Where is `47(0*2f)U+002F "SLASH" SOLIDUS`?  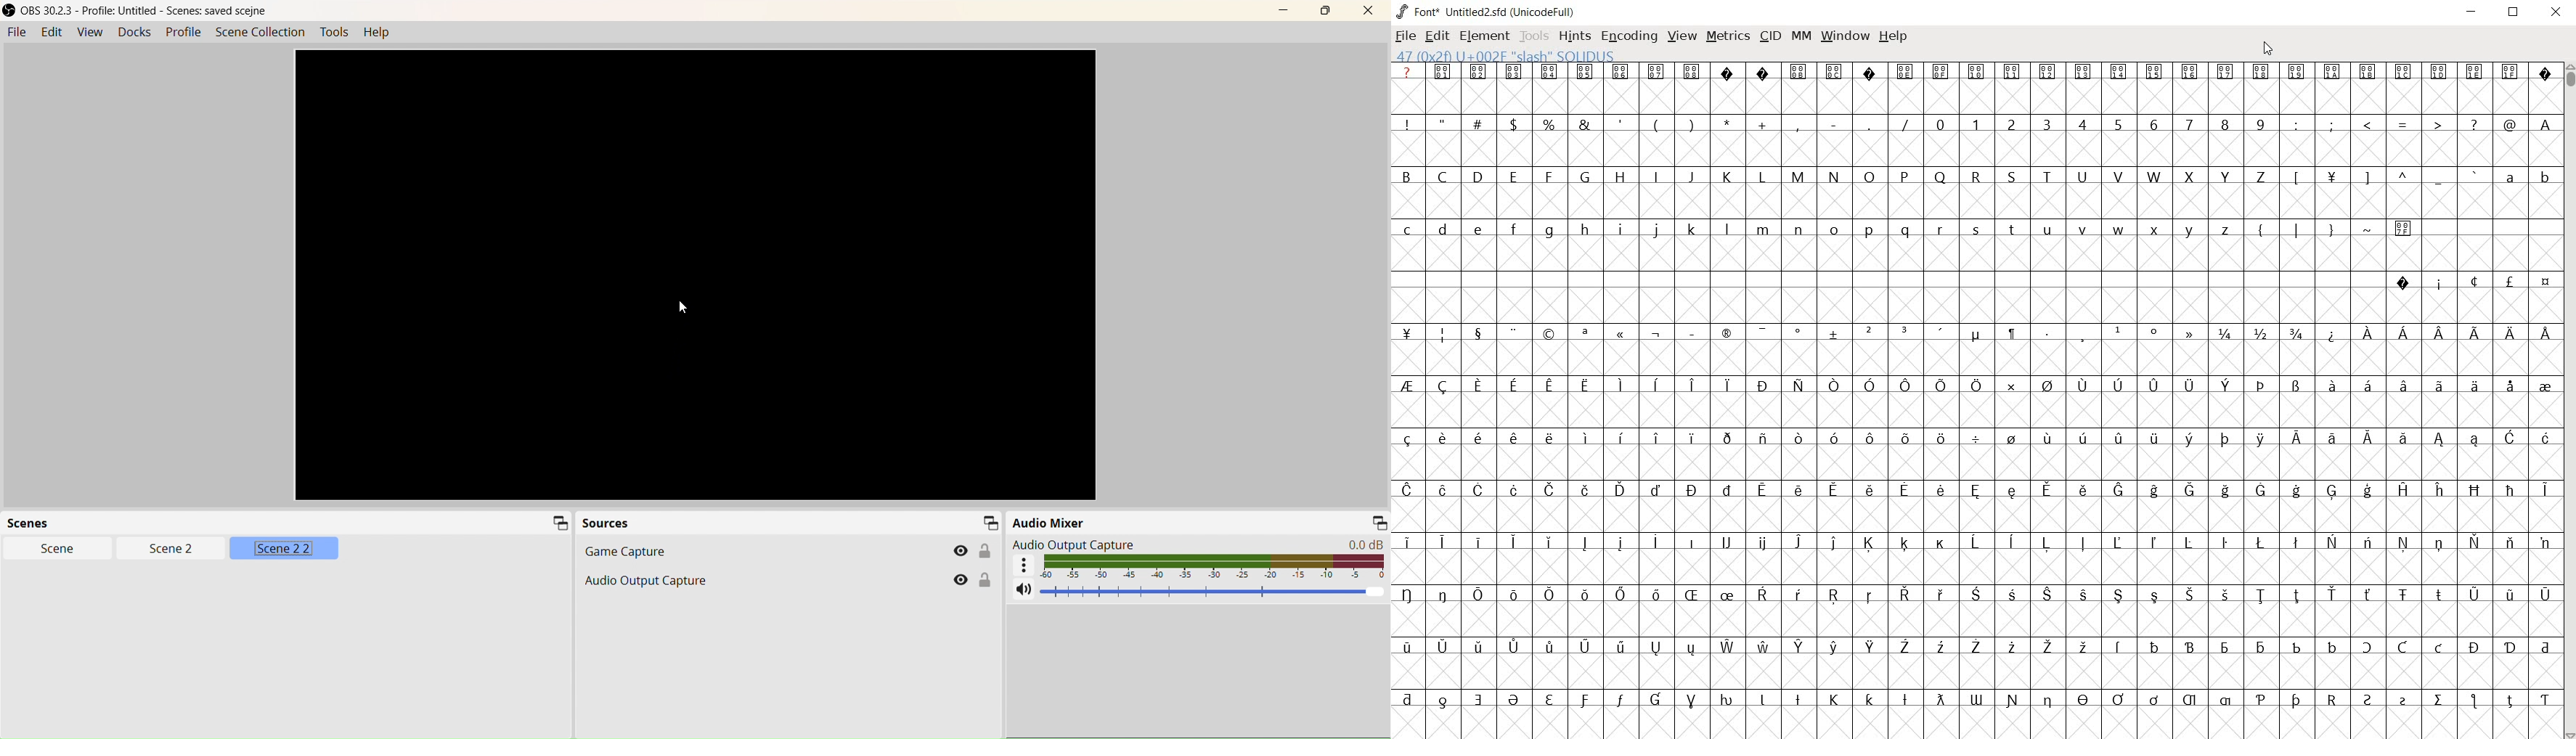
47(0*2f)U+002F "SLASH" SOLIDUS is located at coordinates (1505, 55).